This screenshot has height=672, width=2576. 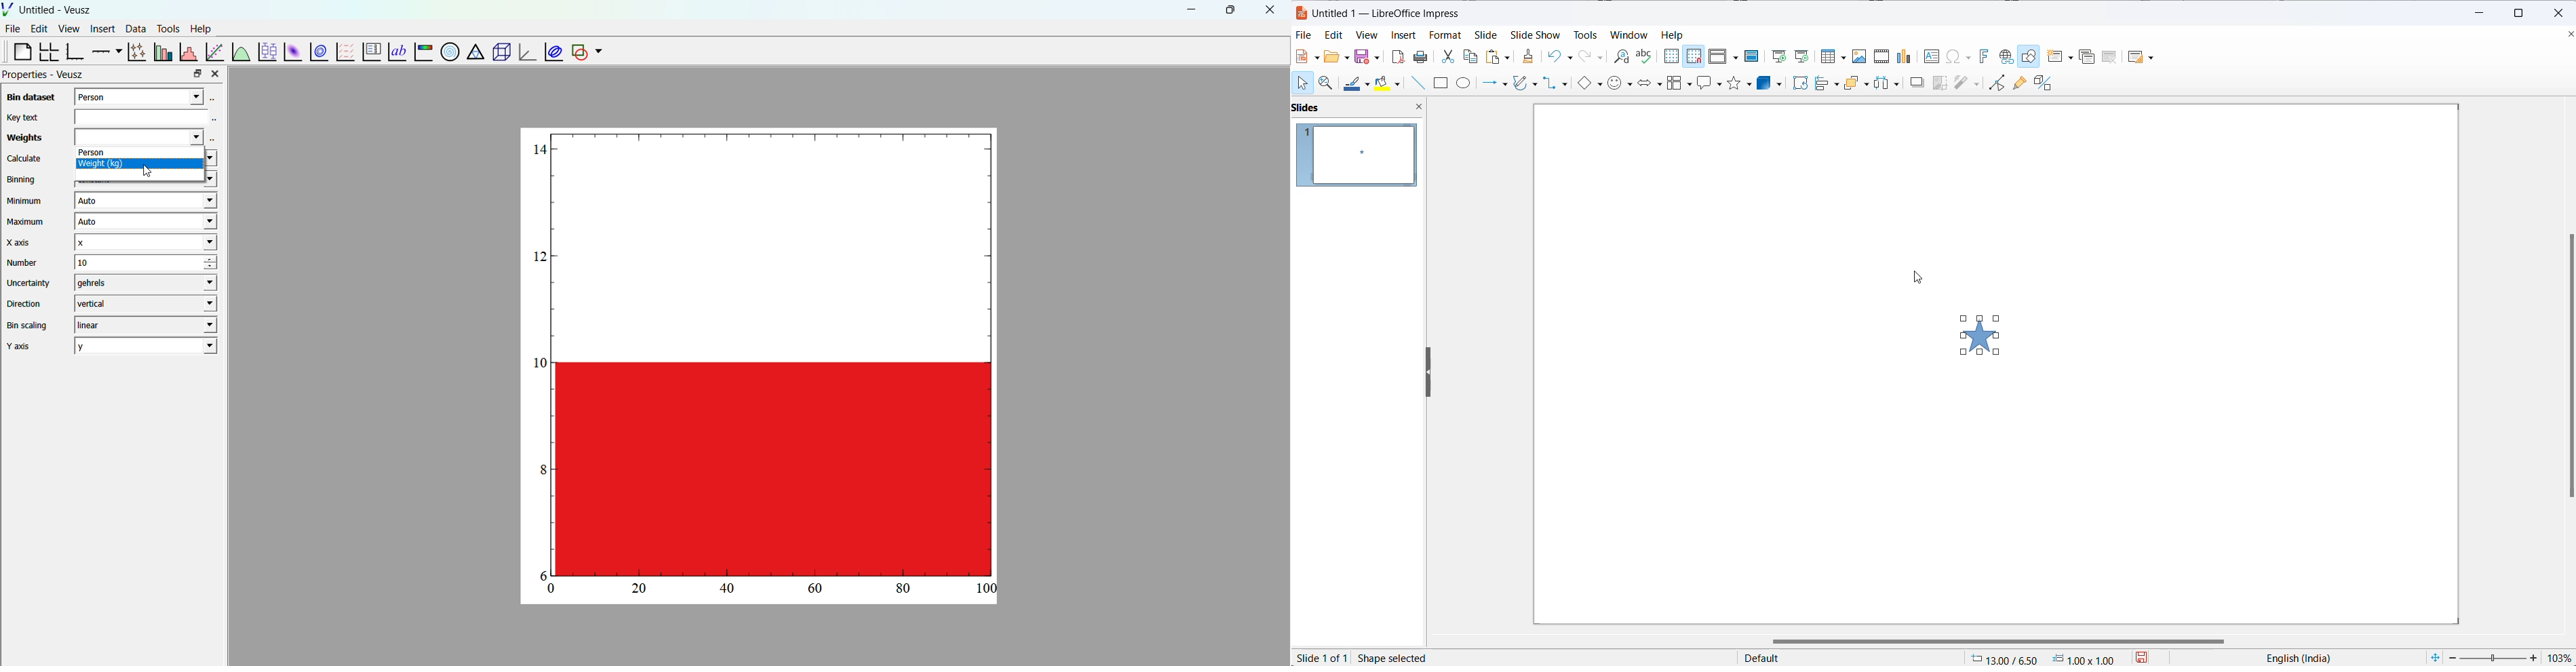 What do you see at coordinates (2044, 659) in the screenshot?
I see `6.60/-0.37    0.00x0.00` at bounding box center [2044, 659].